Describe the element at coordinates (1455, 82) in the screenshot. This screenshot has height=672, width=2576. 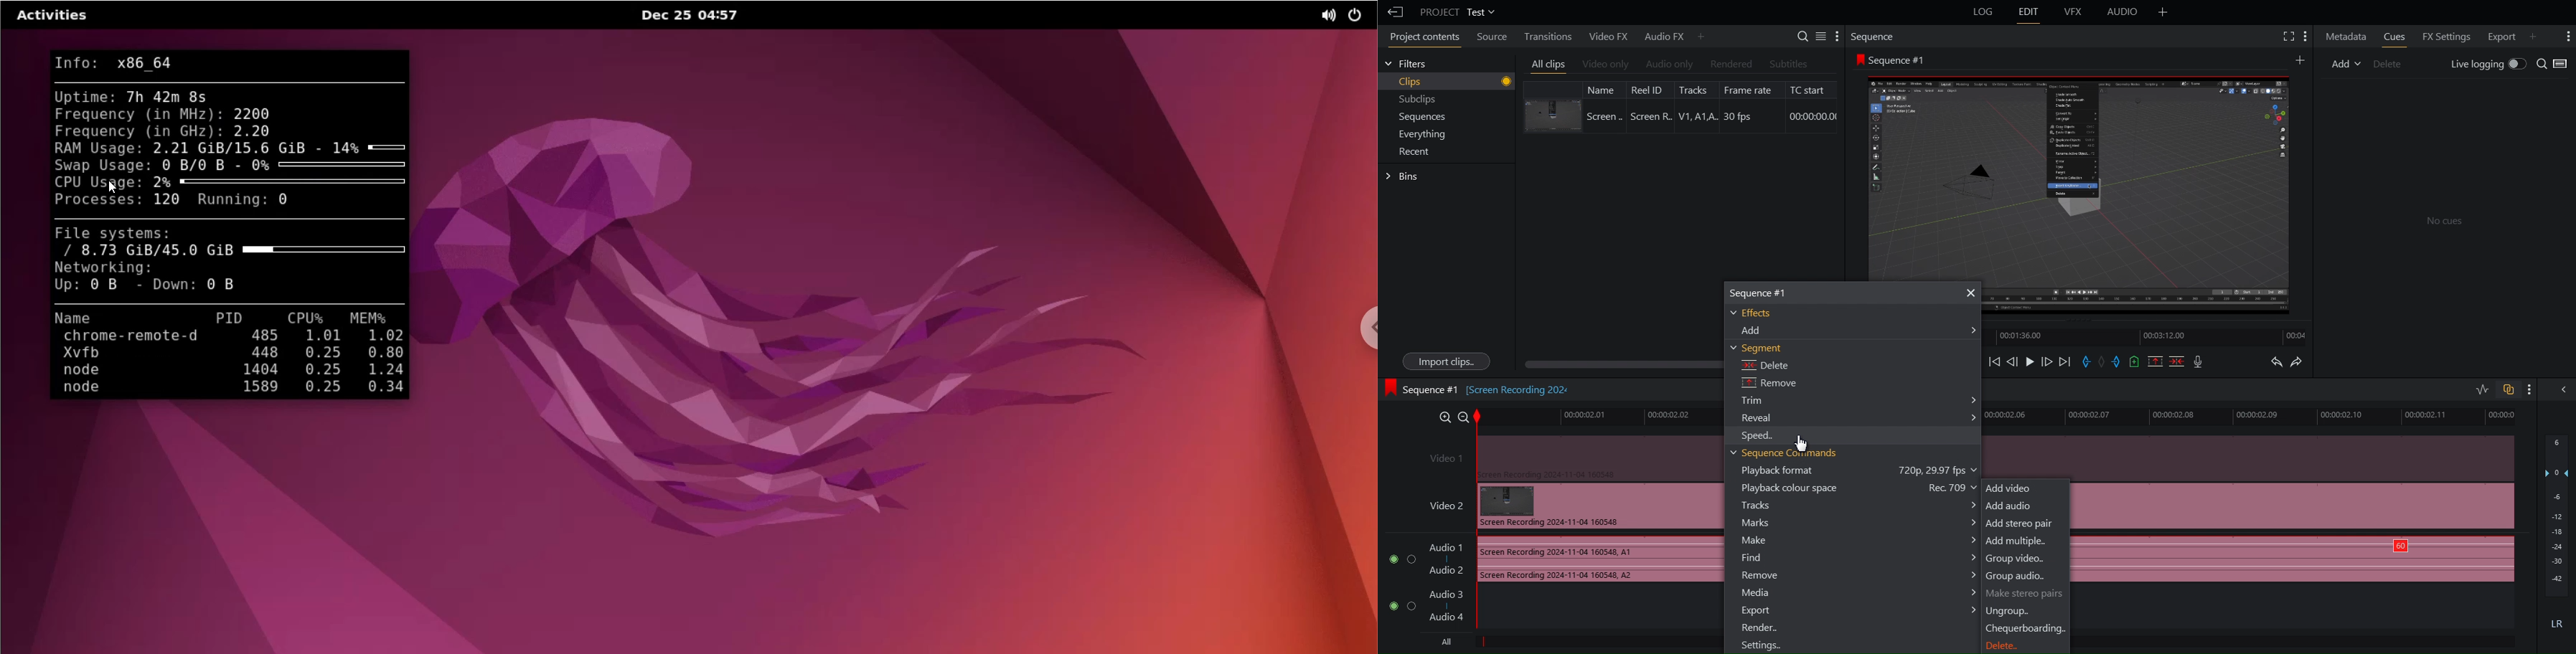
I see `Clips` at that location.